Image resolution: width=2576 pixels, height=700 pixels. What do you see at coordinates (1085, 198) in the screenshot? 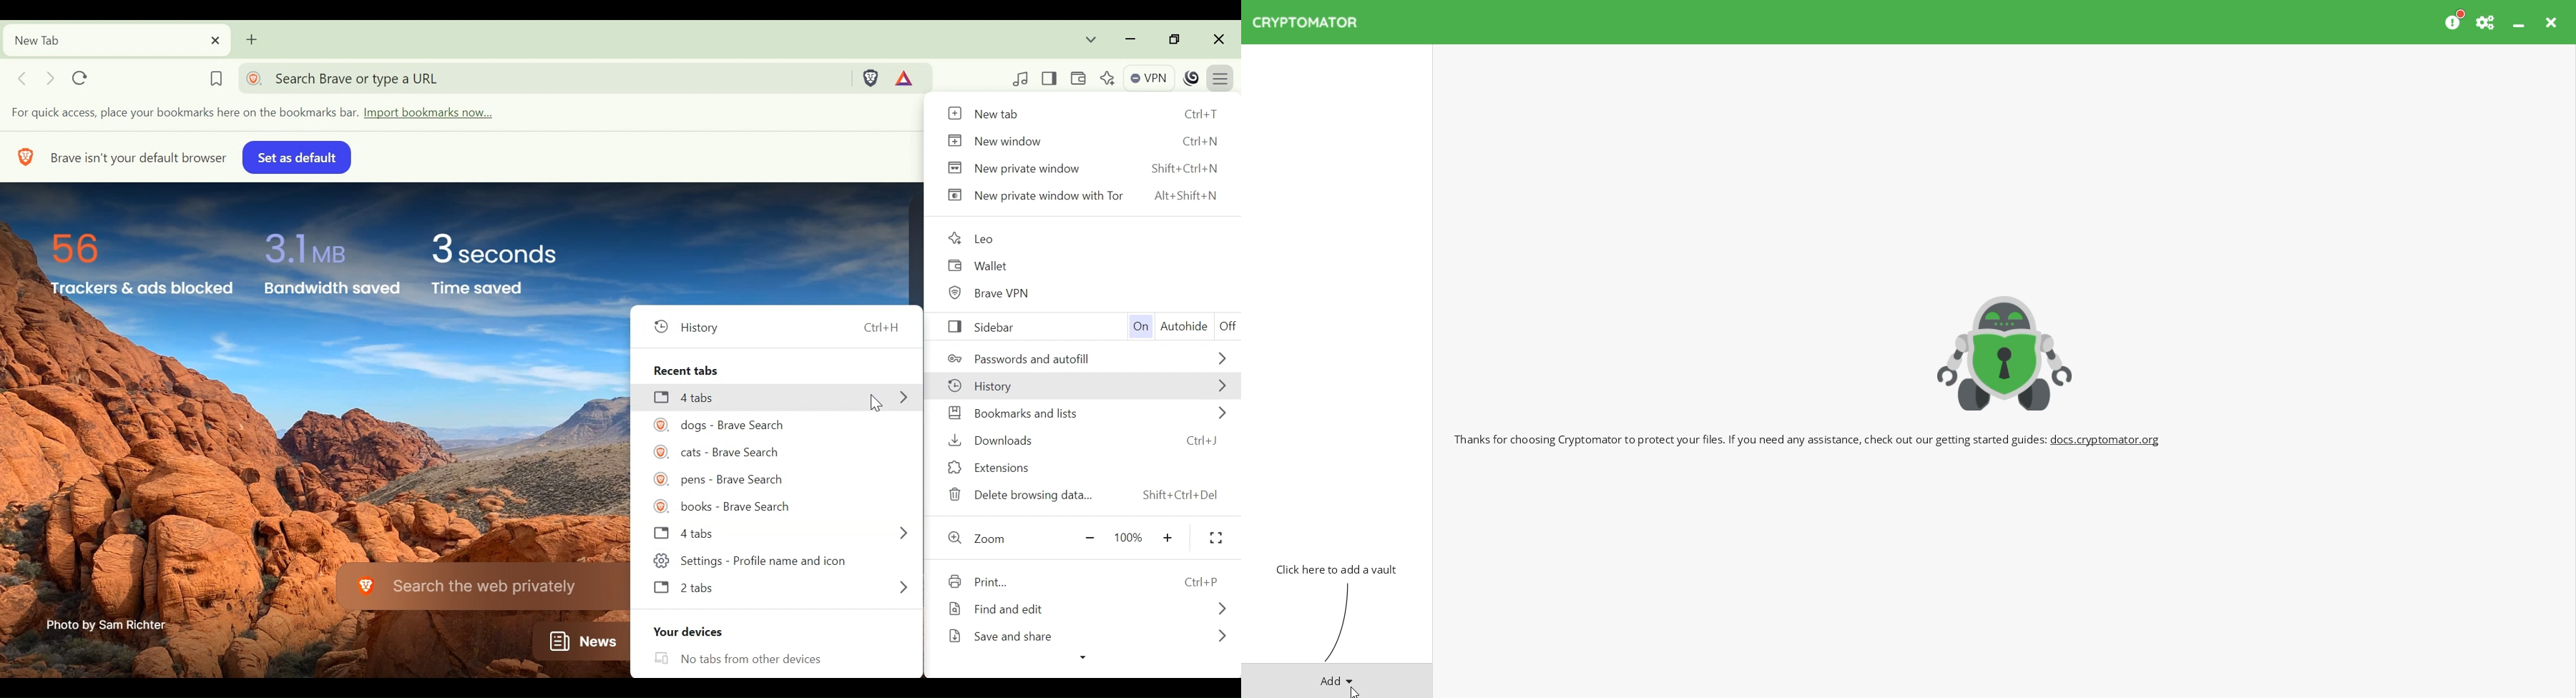
I see `New private window with Tor Alt+Shift+N` at bounding box center [1085, 198].